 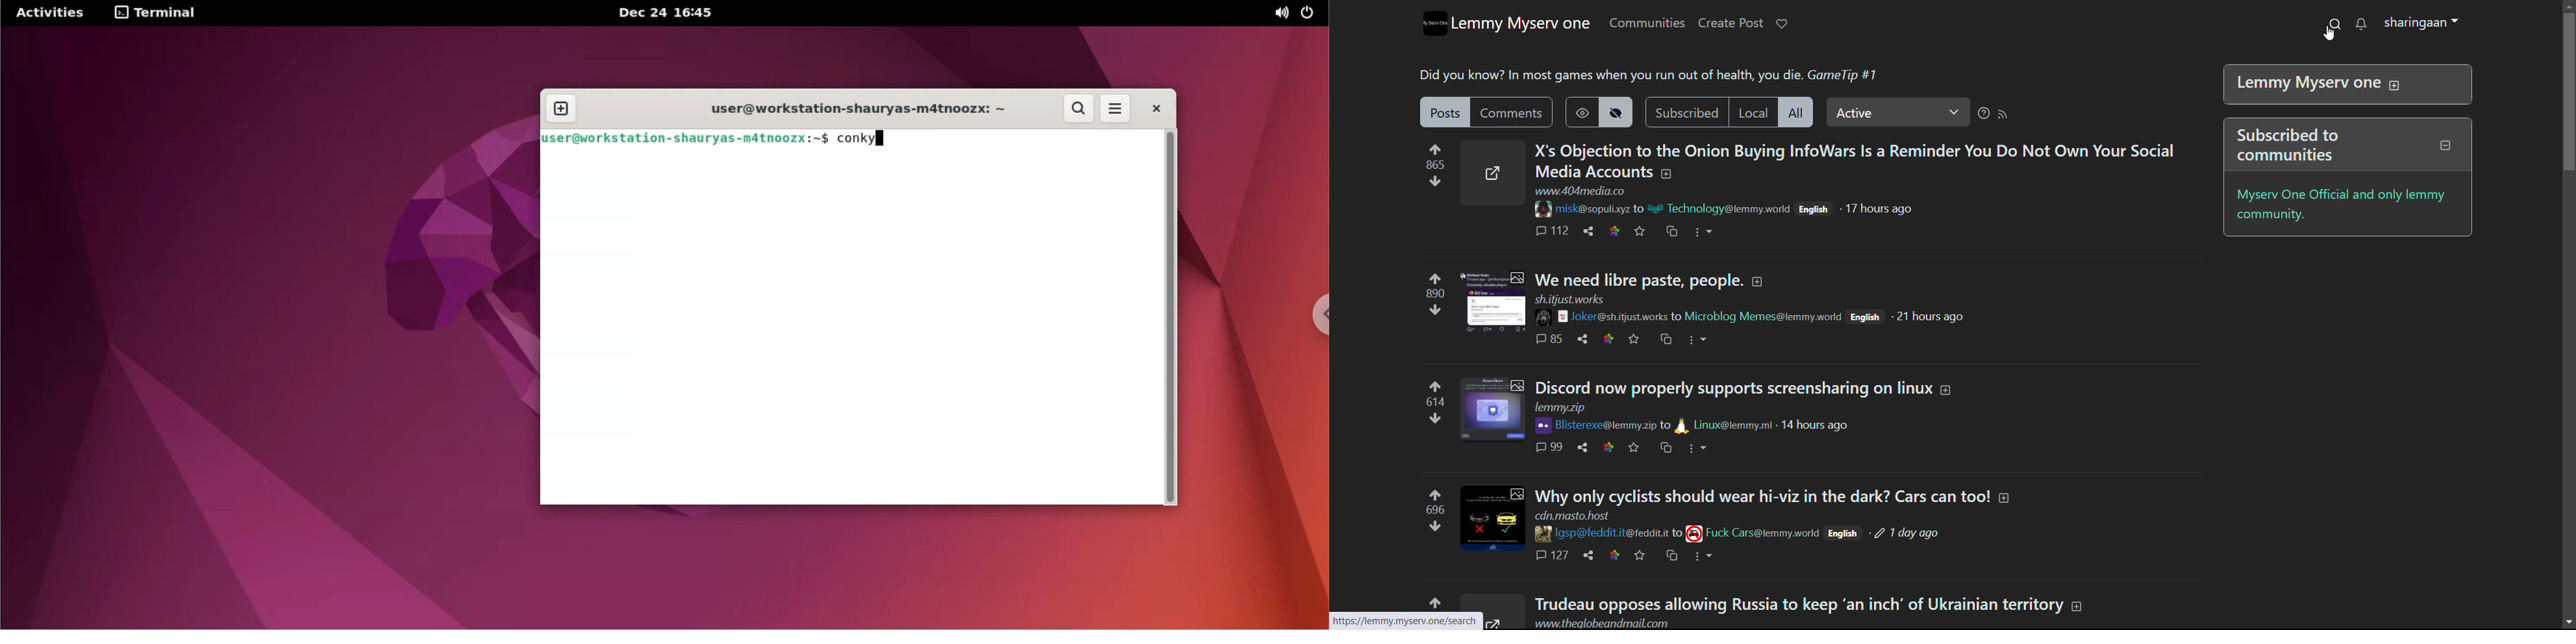 What do you see at coordinates (1636, 339) in the screenshot?
I see `favorite` at bounding box center [1636, 339].